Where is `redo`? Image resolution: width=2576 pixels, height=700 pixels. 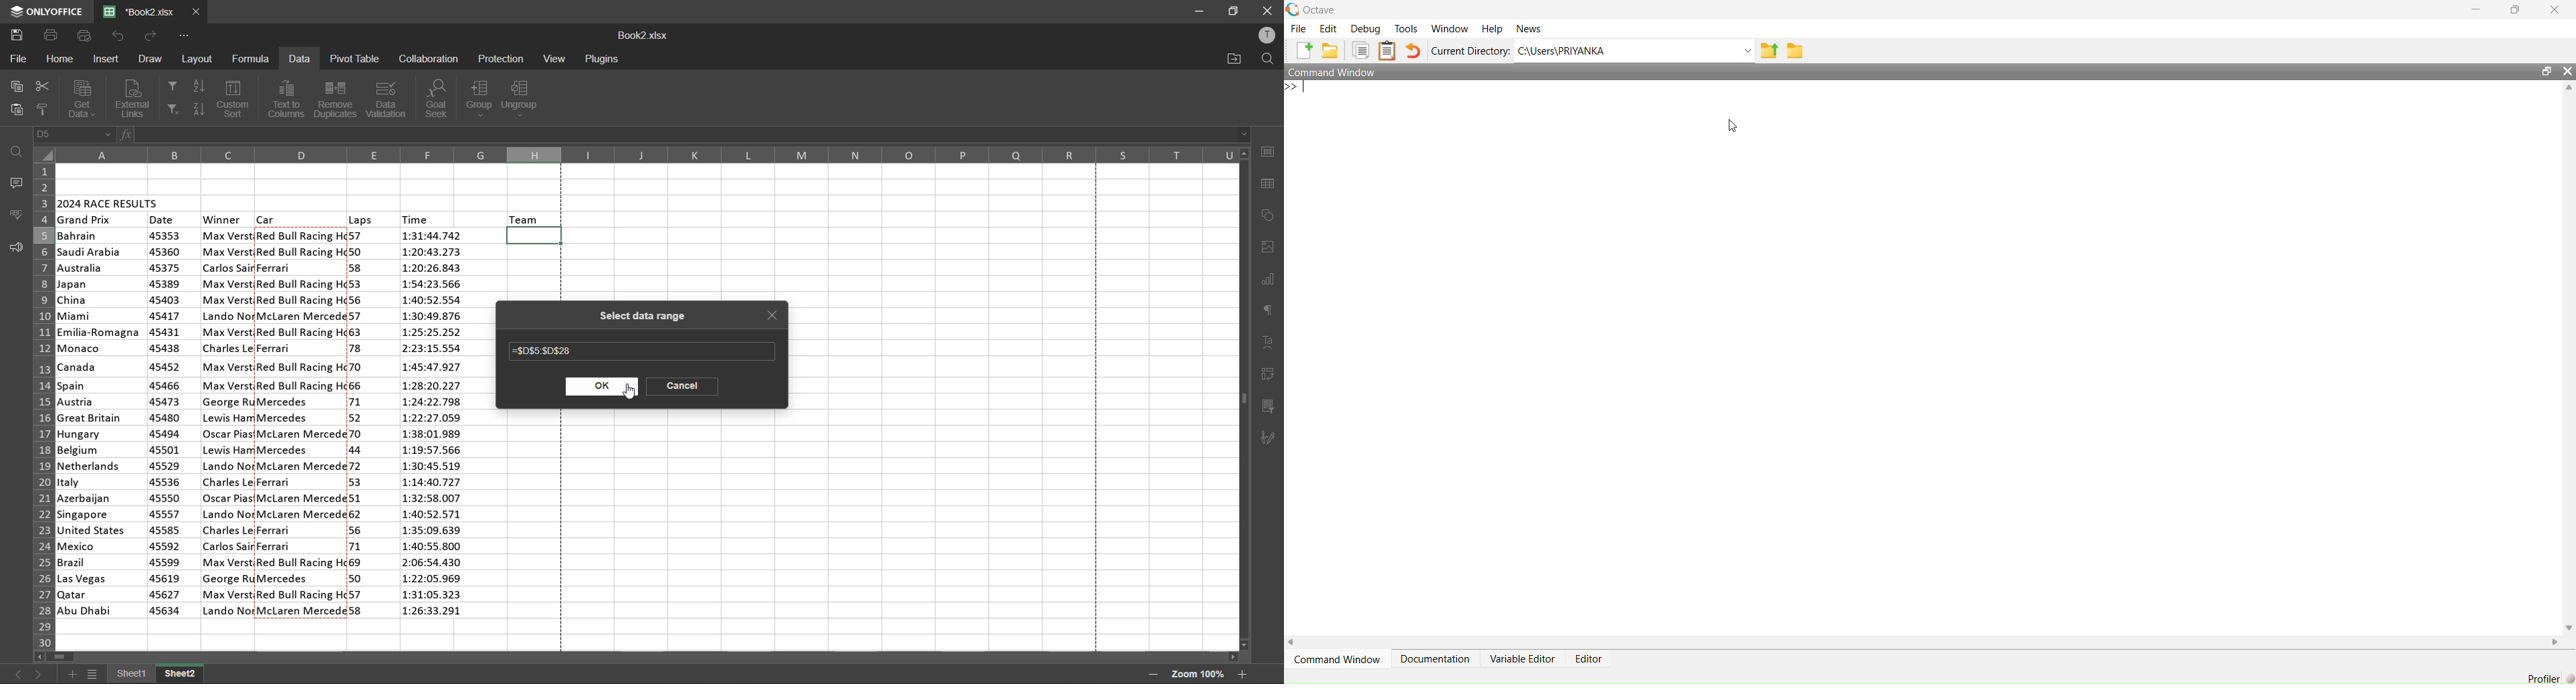 redo is located at coordinates (152, 35).